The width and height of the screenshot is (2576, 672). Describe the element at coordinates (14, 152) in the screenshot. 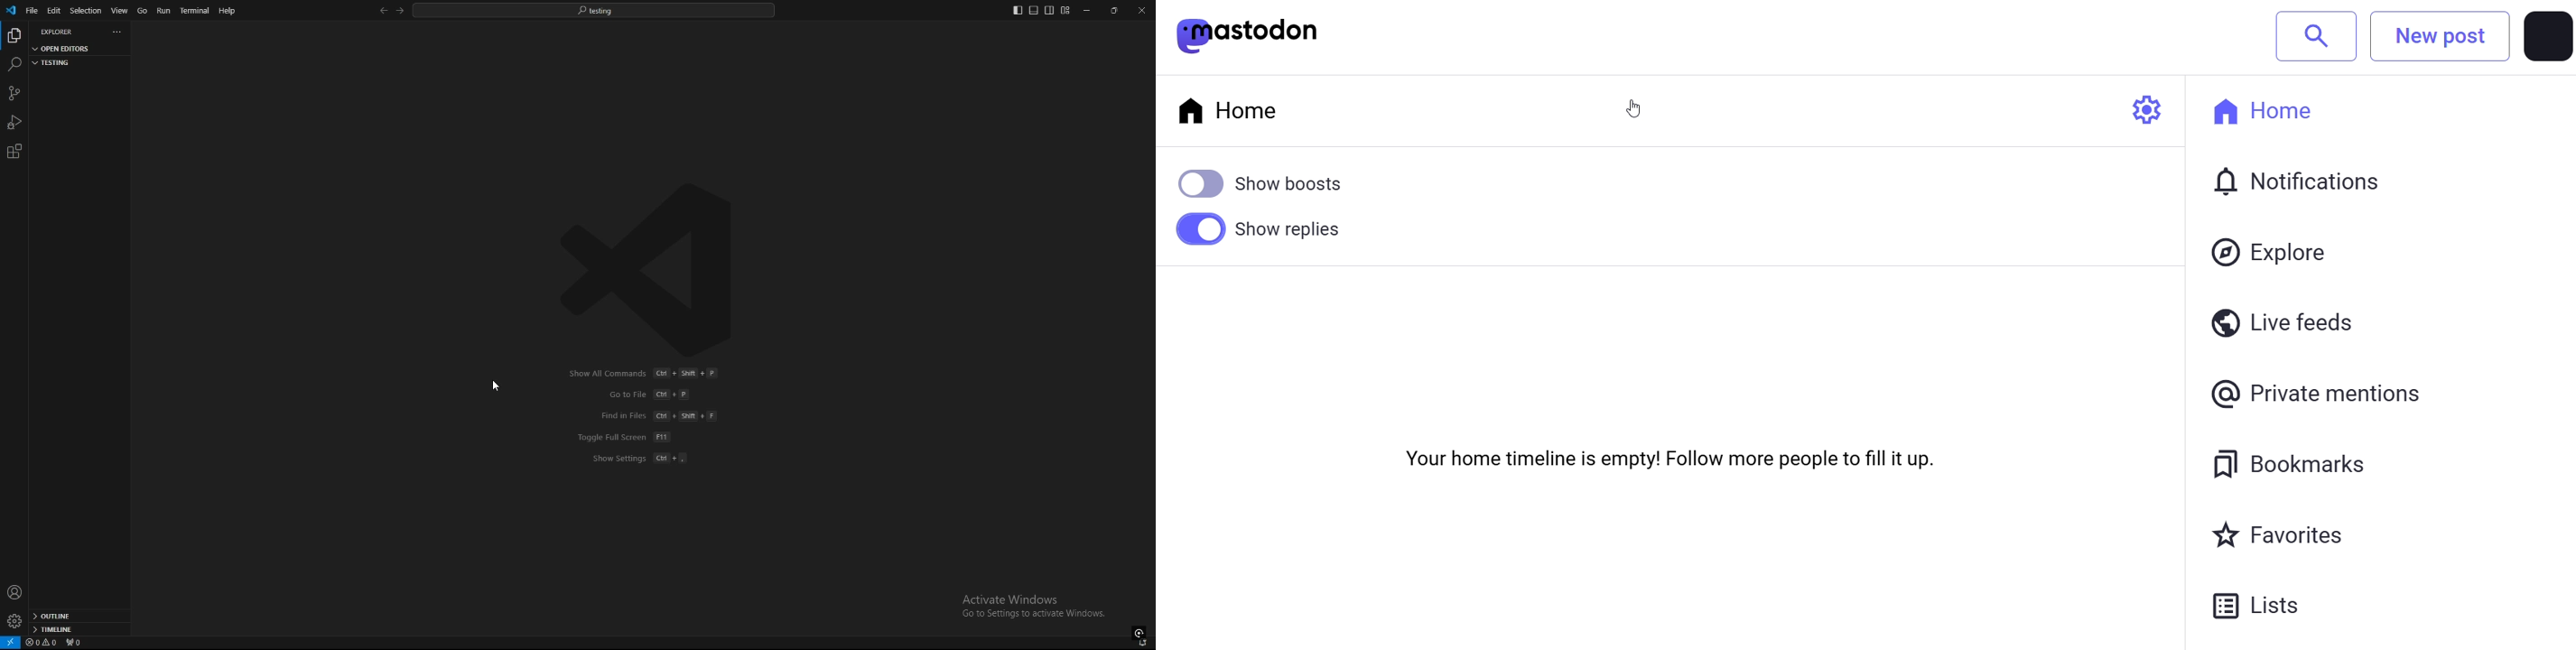

I see `extensions` at that location.